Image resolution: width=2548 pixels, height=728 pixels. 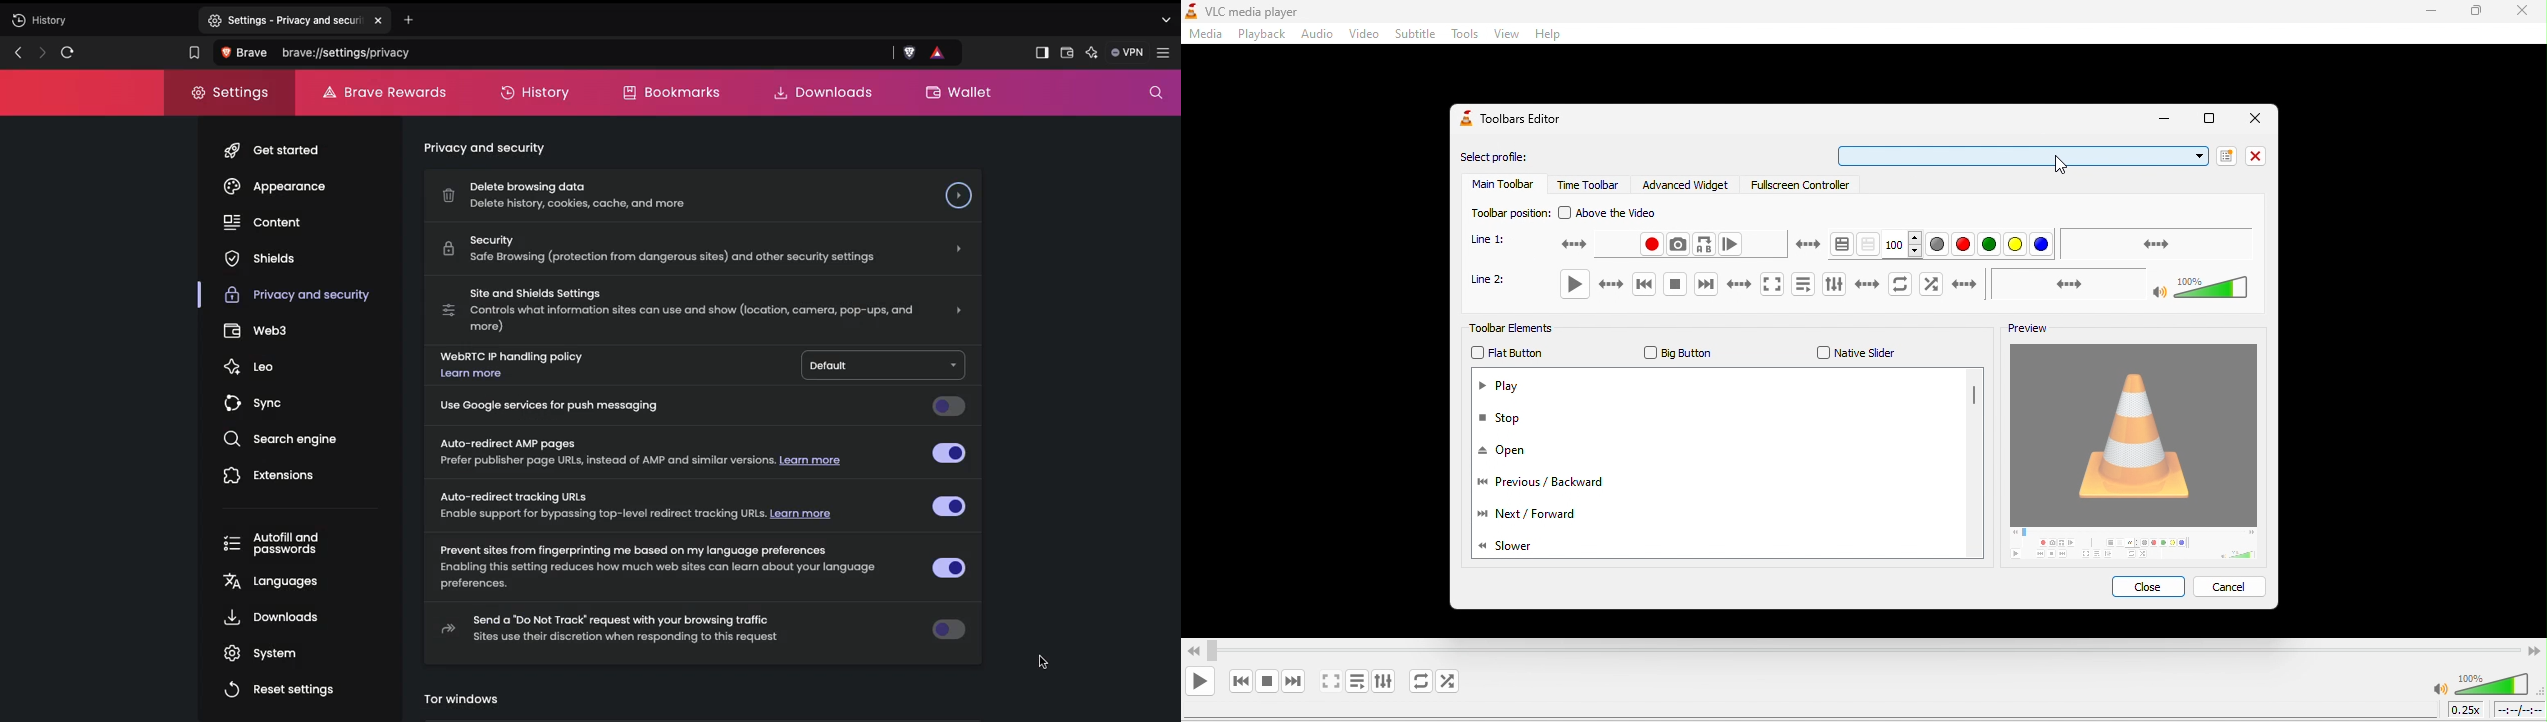 I want to click on playback speed, so click(x=2466, y=711).